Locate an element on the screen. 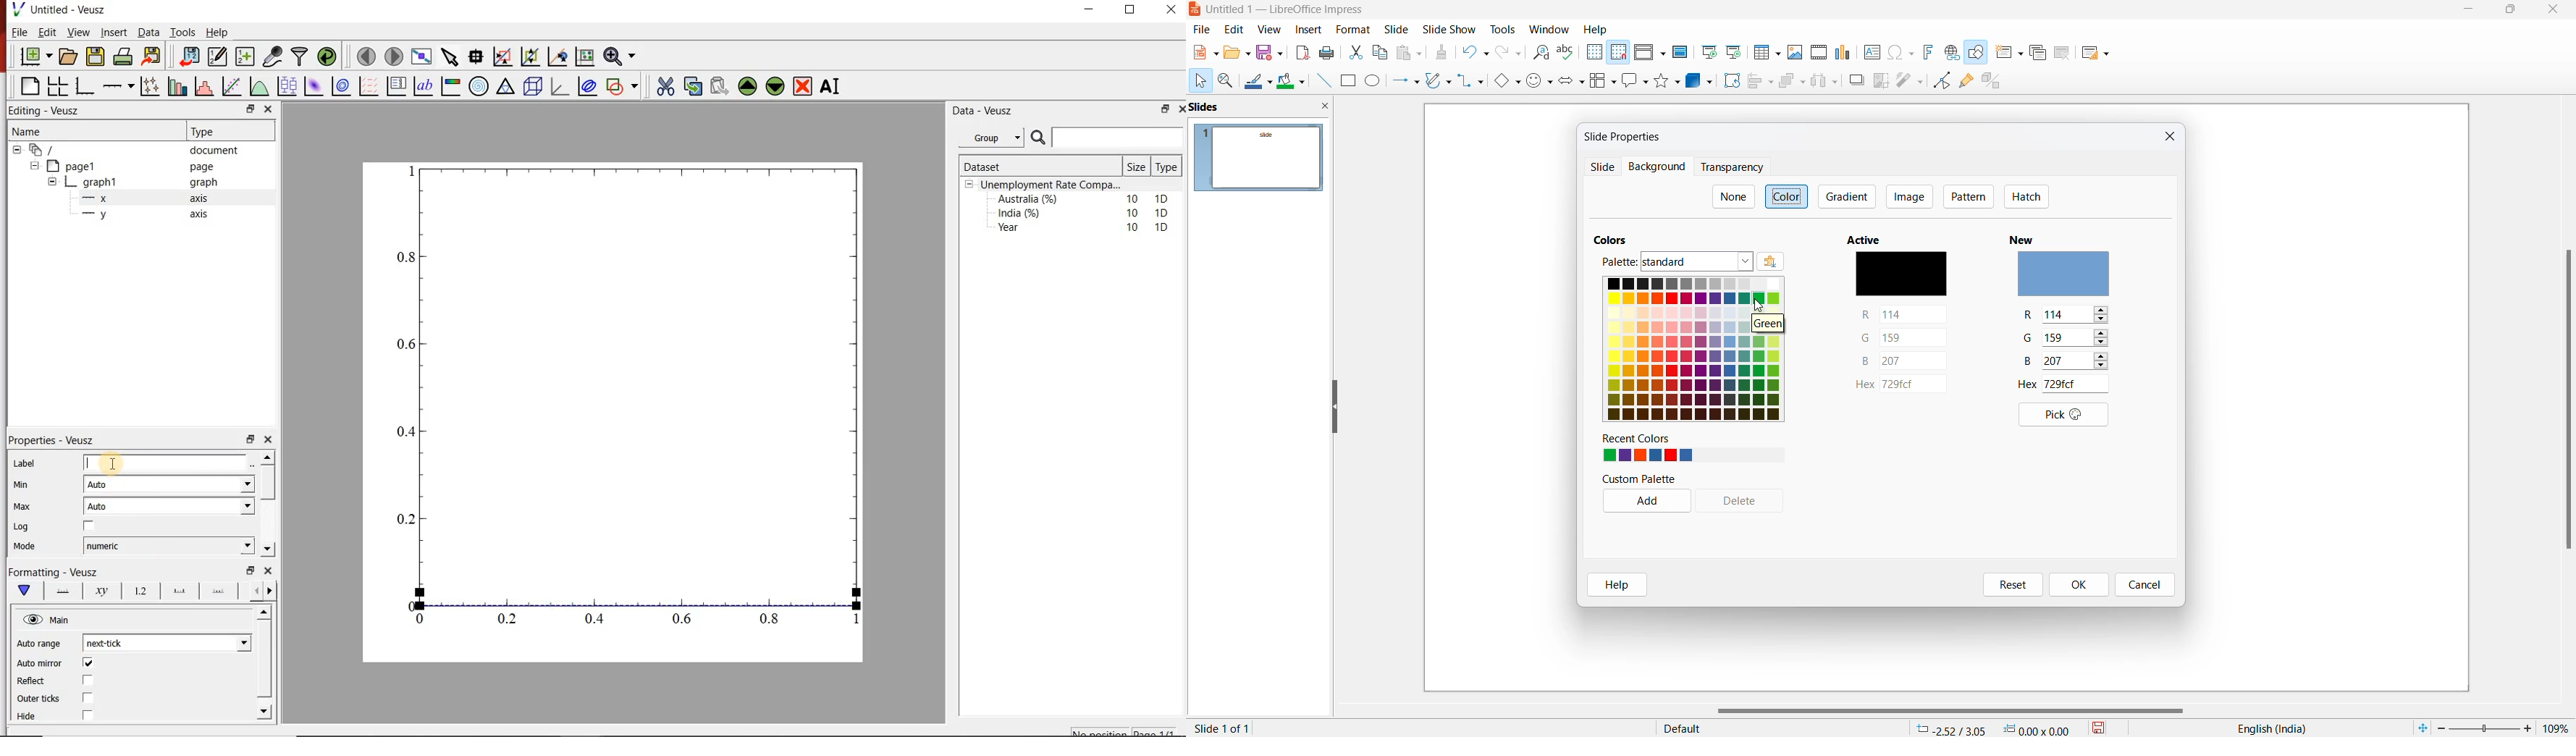 Image resolution: width=2576 pixels, height=756 pixels. zoom and pan  is located at coordinates (1226, 83).